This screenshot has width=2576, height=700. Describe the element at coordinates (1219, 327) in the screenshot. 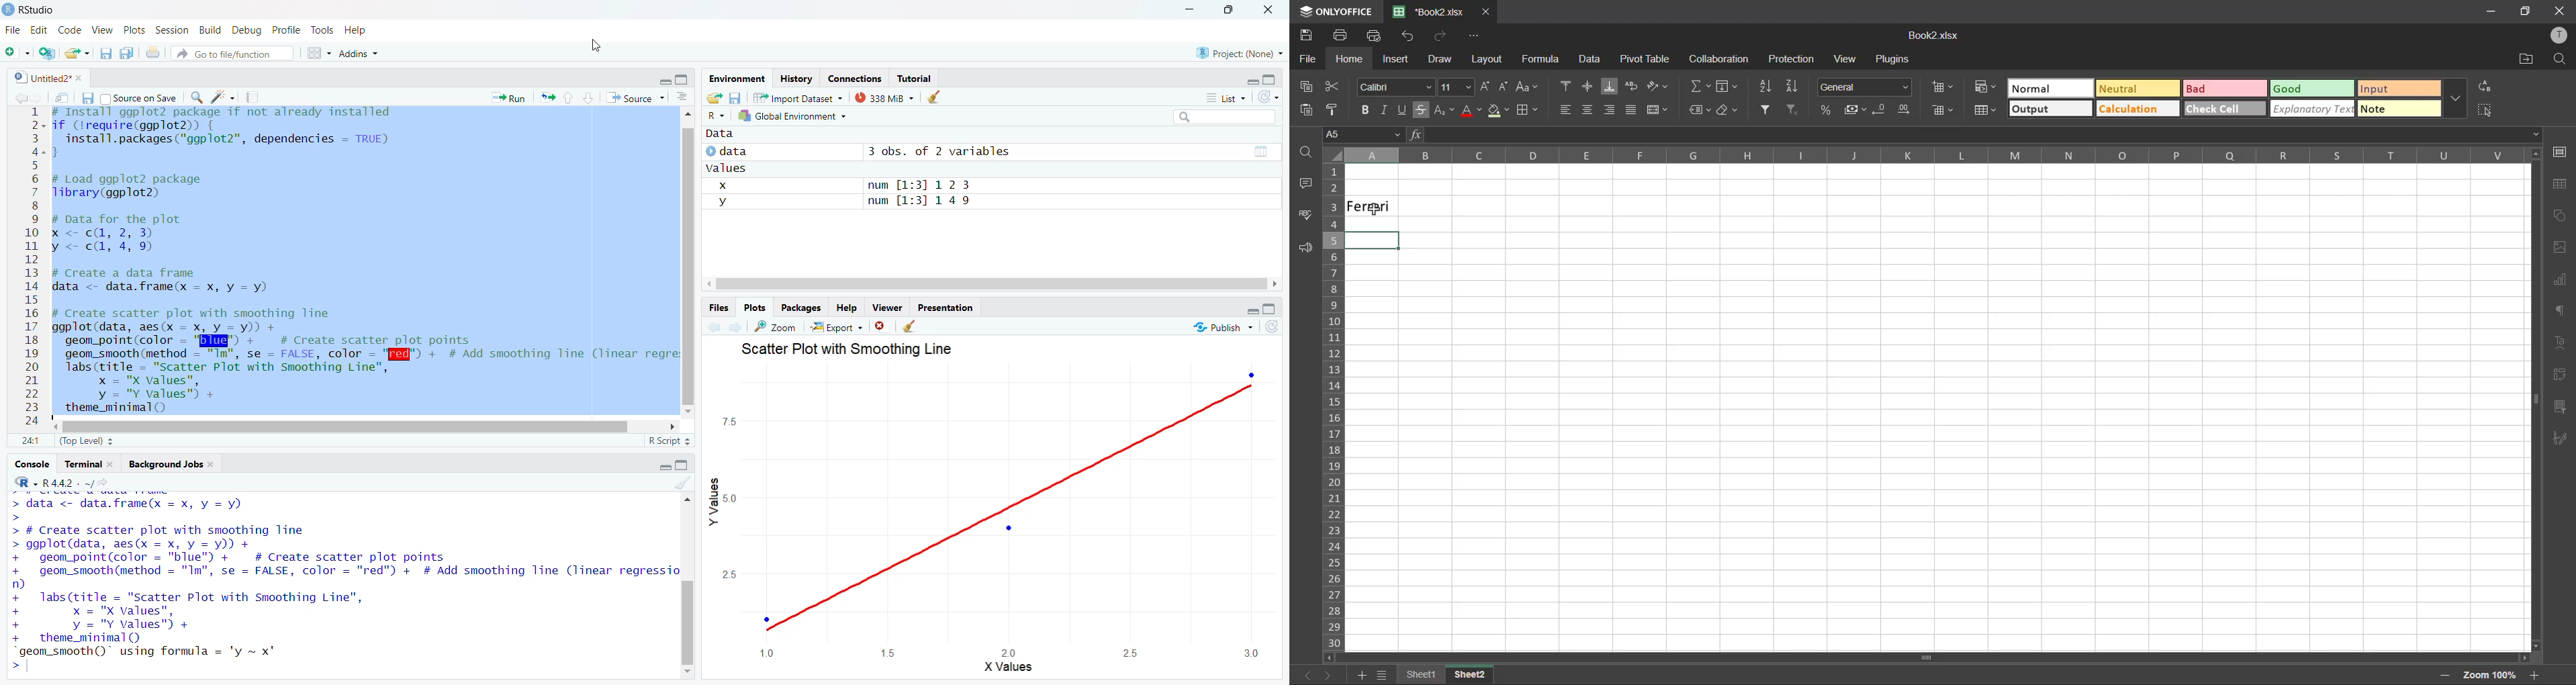

I see `“ Publish ~` at that location.